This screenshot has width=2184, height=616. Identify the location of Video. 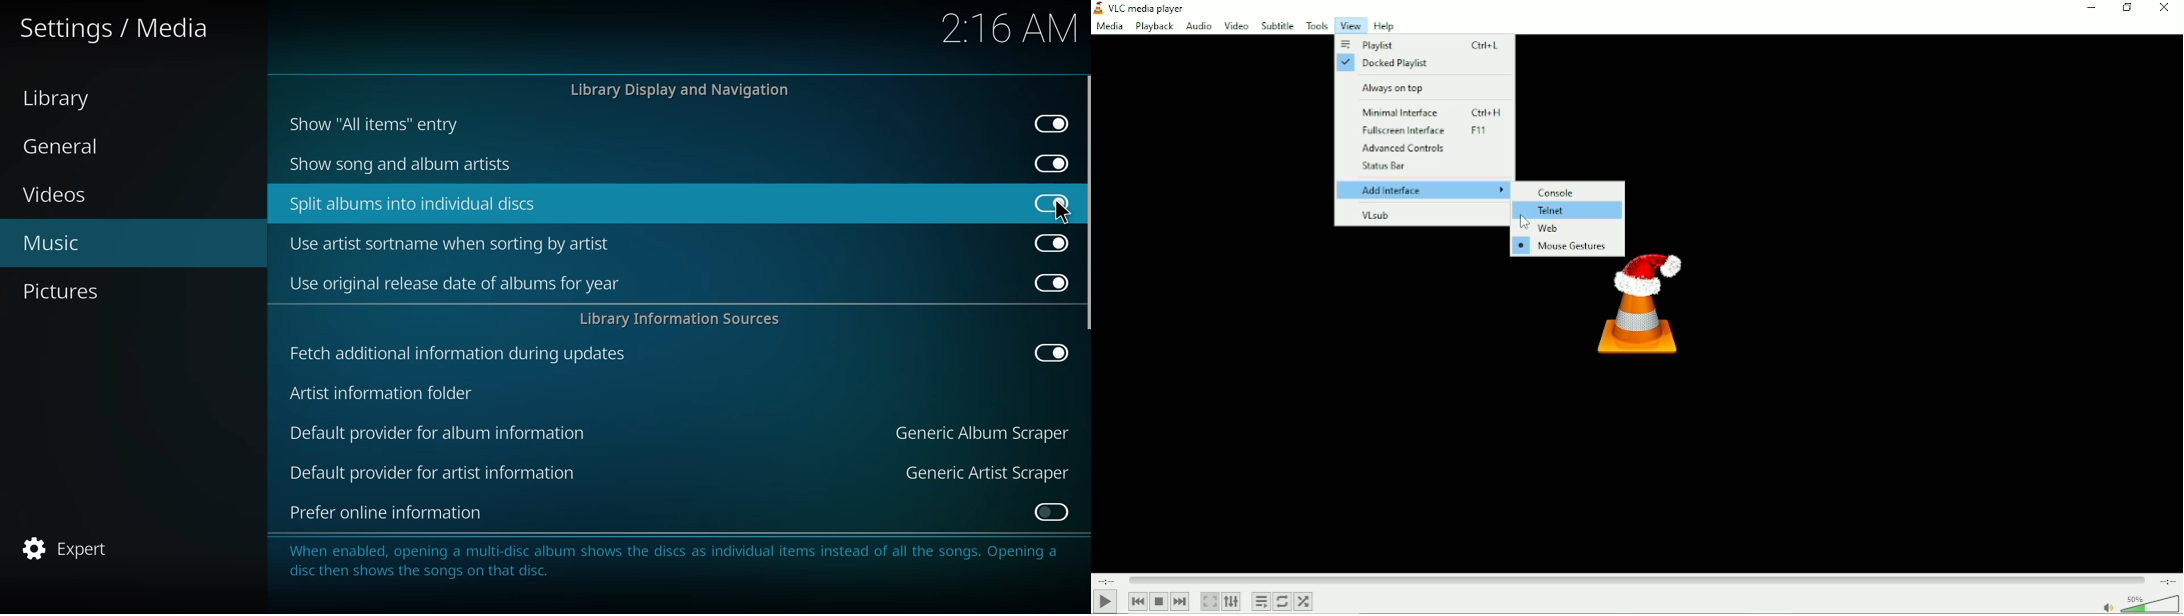
(1235, 25).